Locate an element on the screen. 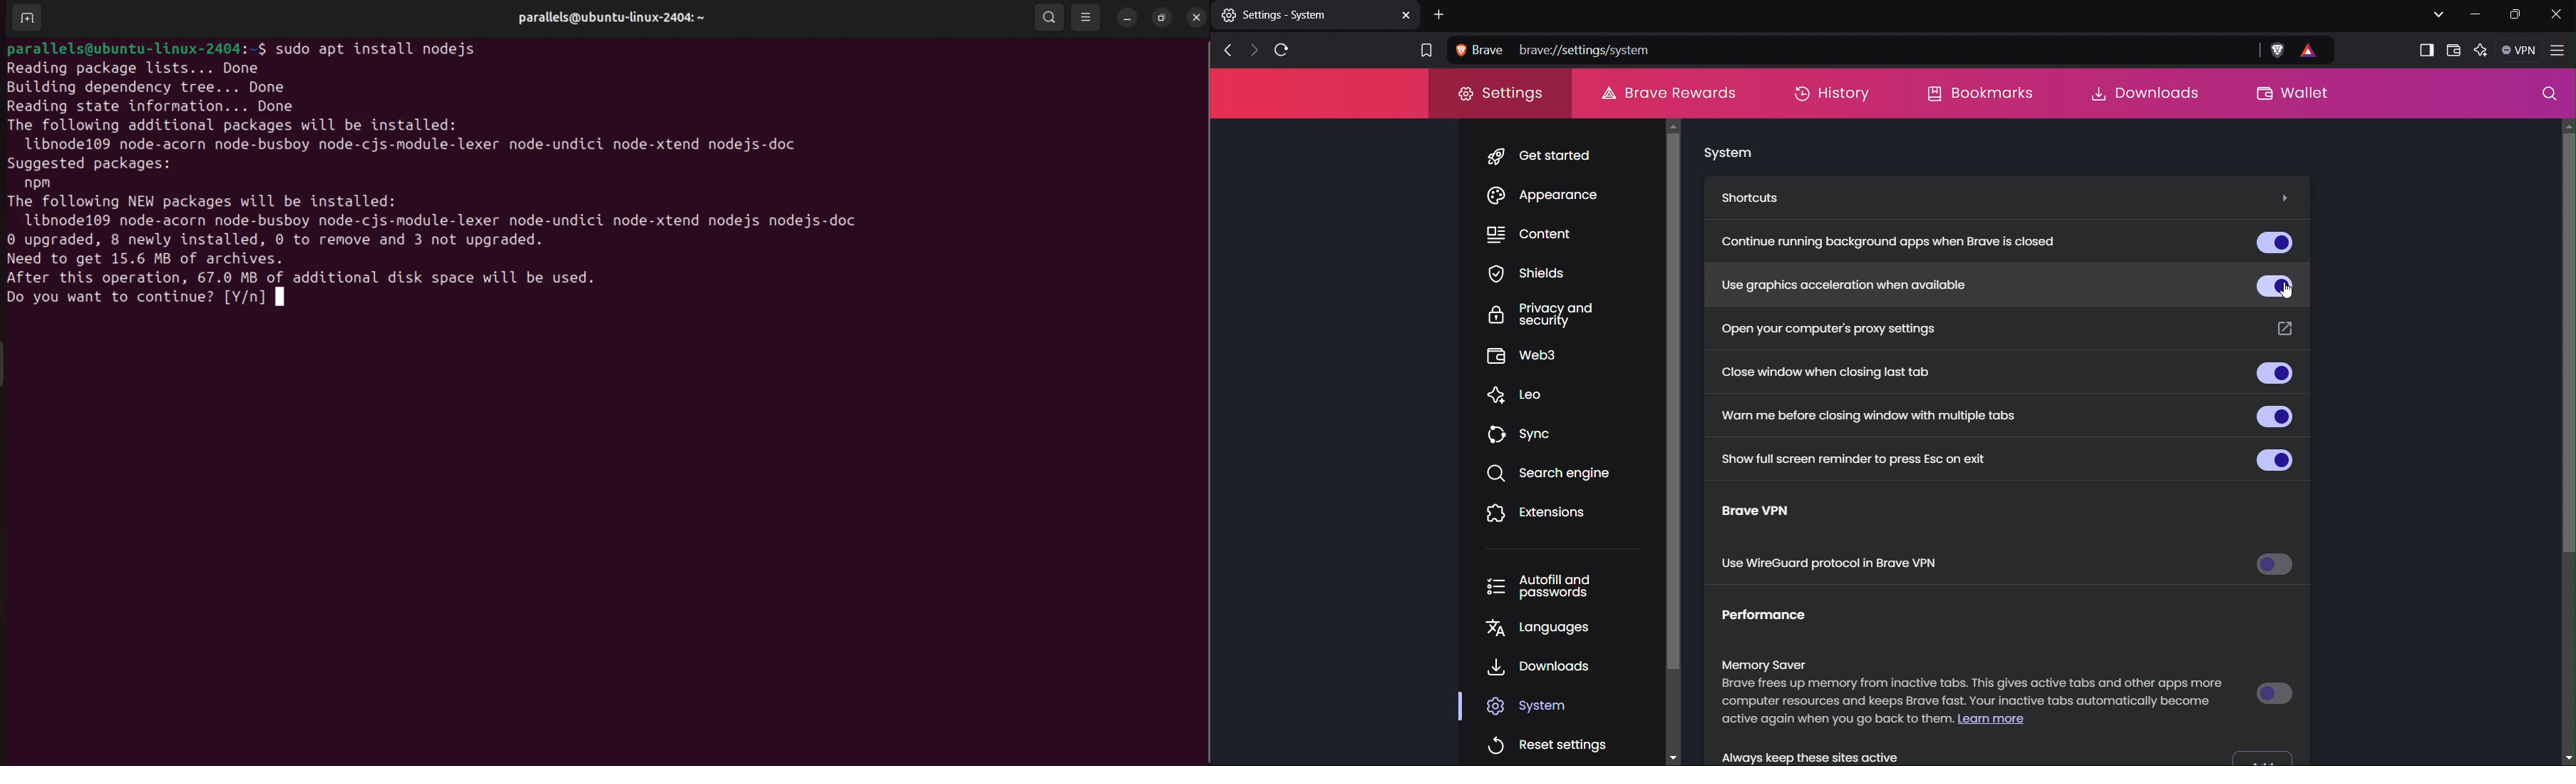 The image size is (2576, 784). History is located at coordinates (1830, 93).